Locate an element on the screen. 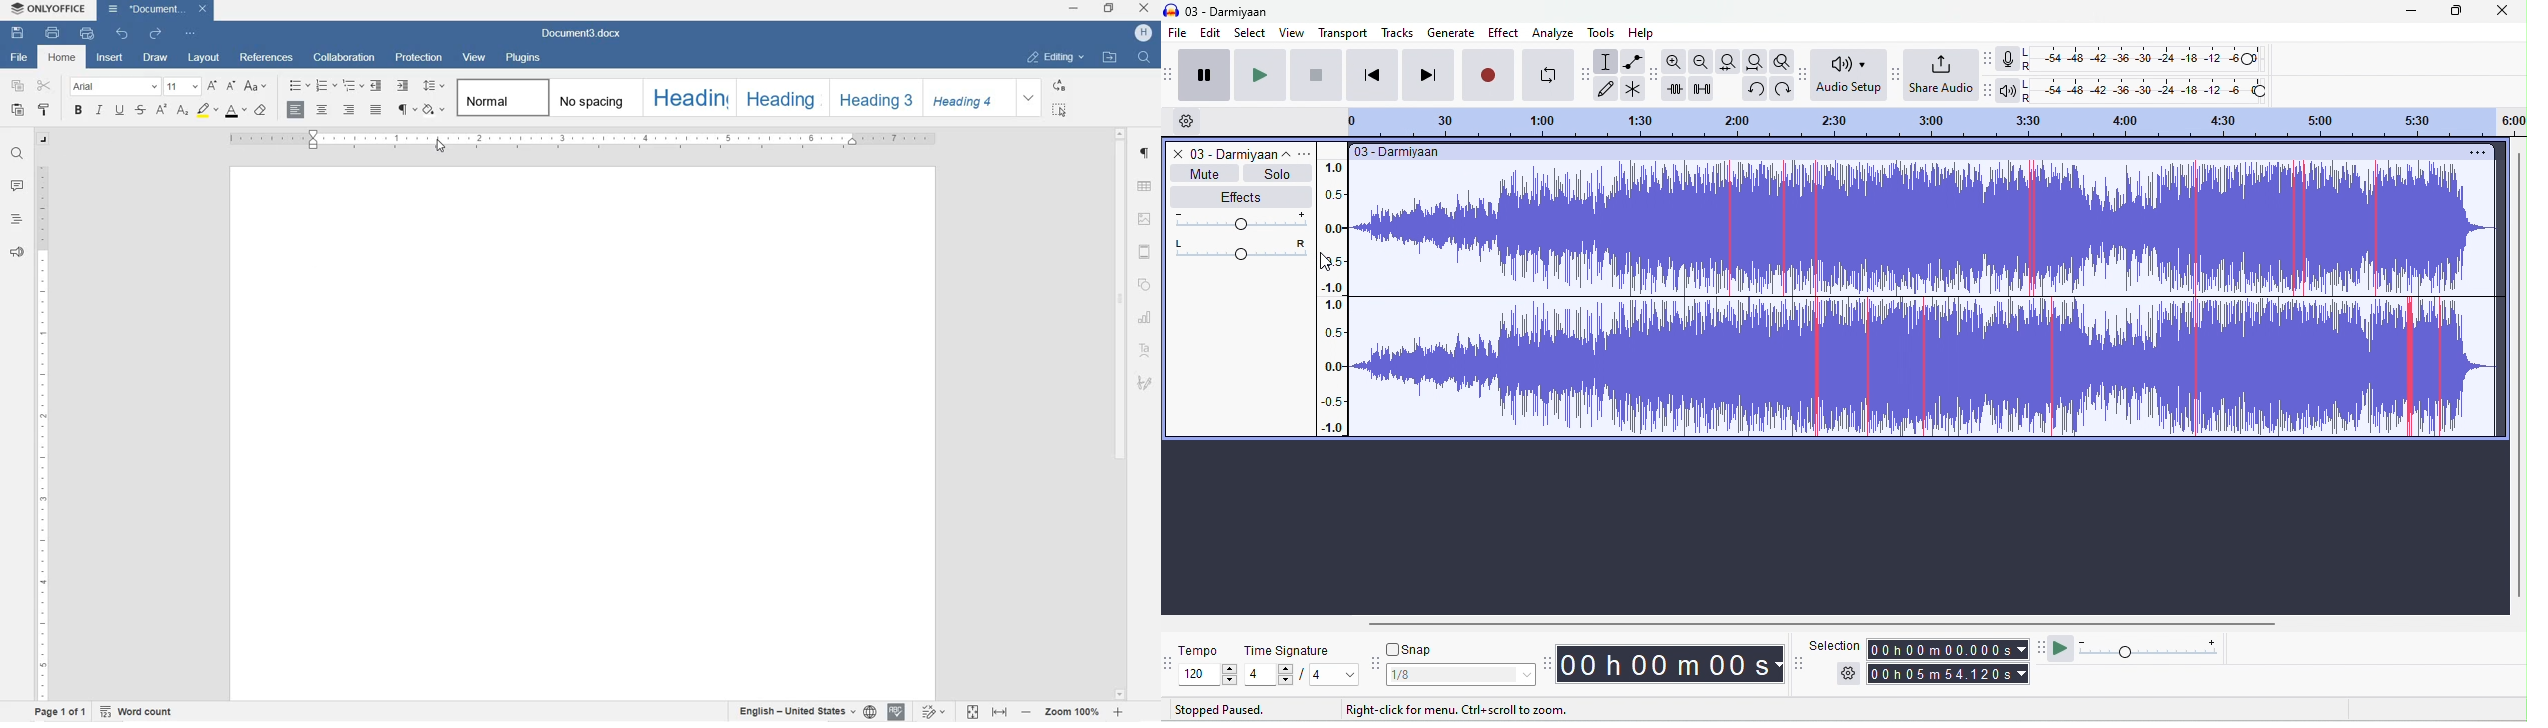  audacity edit toolbar is located at coordinates (1654, 75).